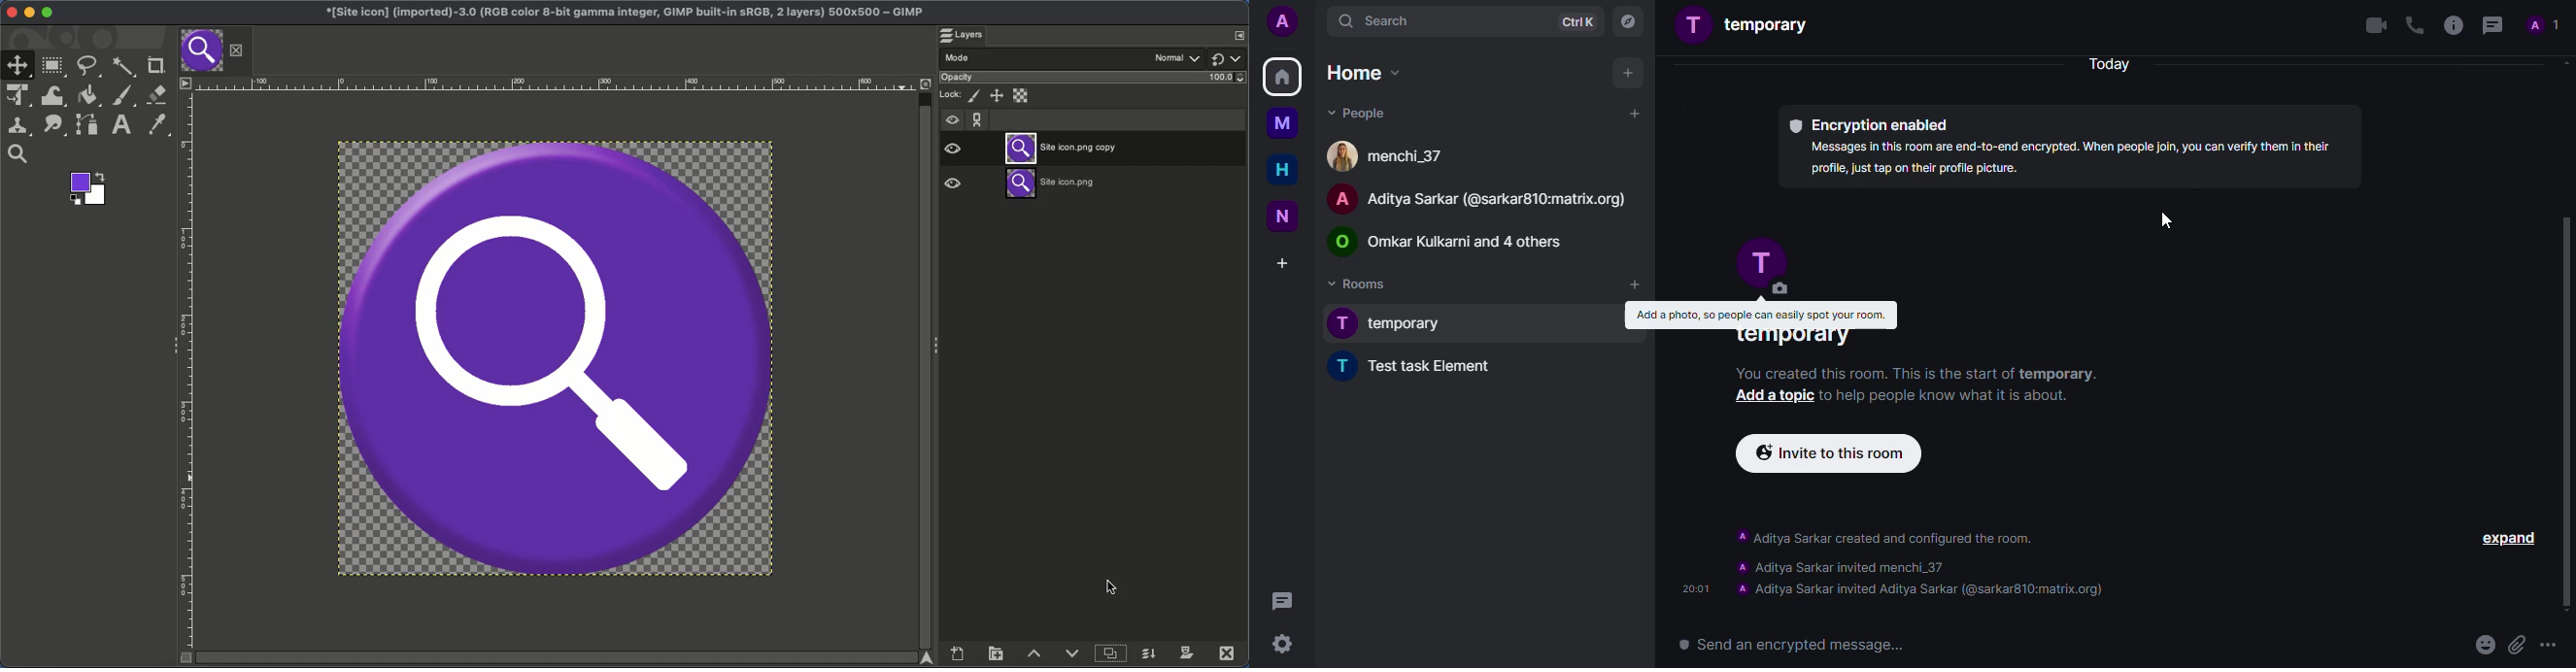 The width and height of the screenshot is (2576, 672). I want to click on Menu, so click(1240, 35).